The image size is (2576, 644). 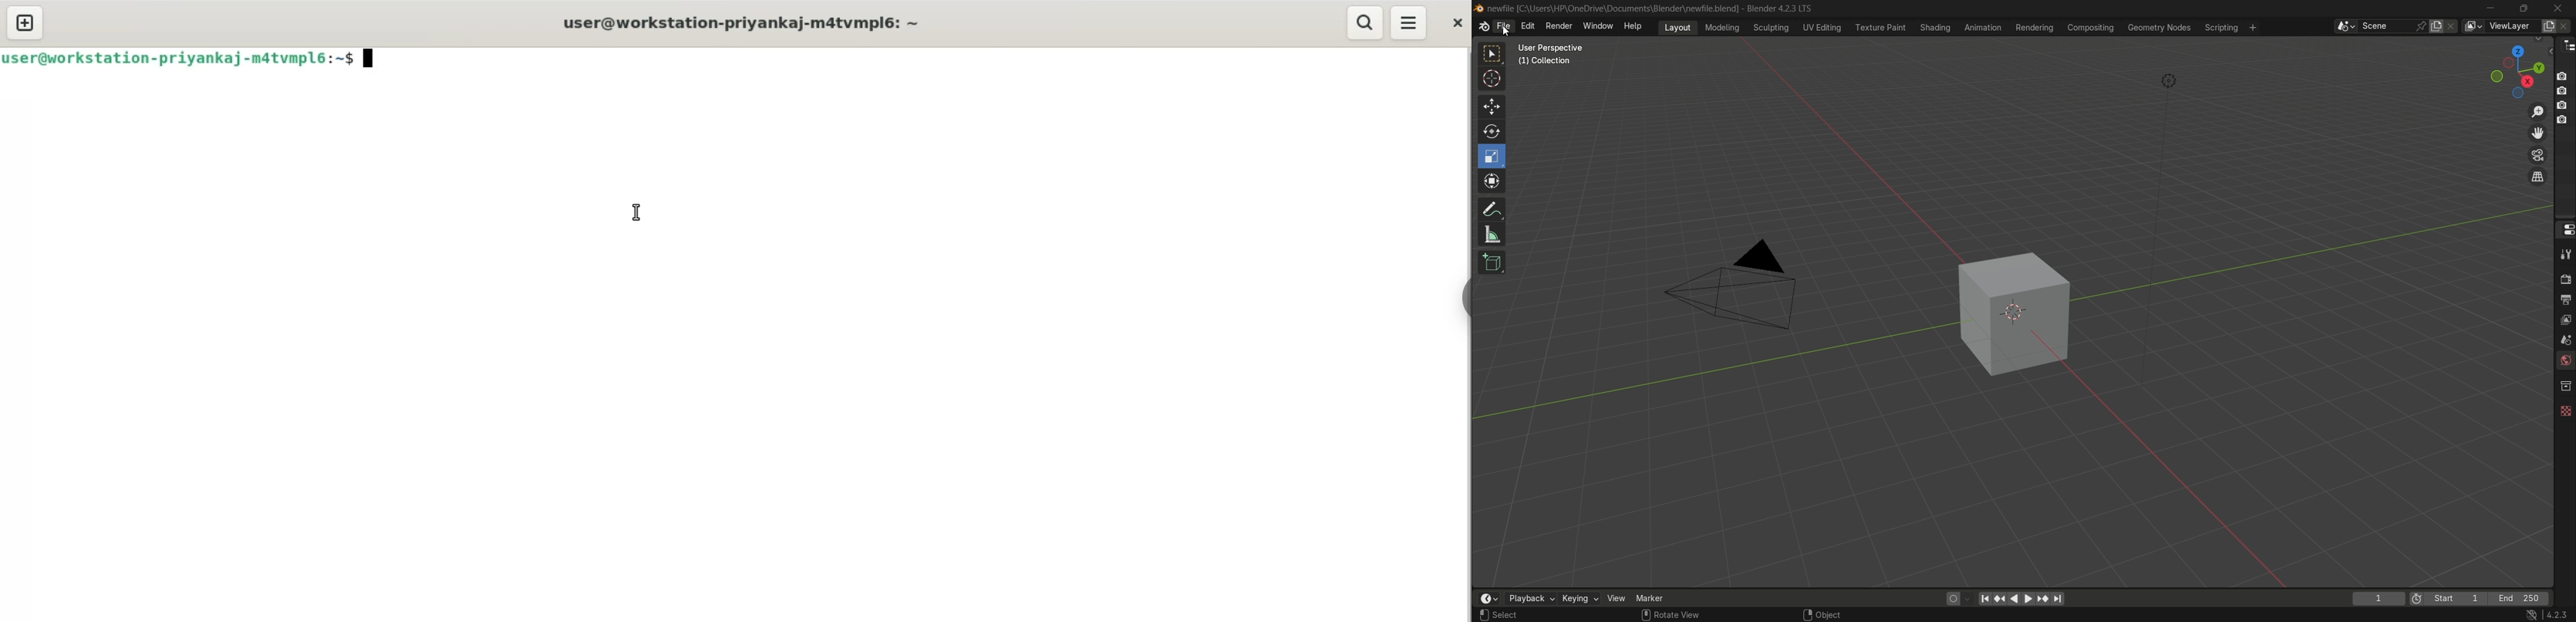 I want to click on current frame, so click(x=2378, y=598).